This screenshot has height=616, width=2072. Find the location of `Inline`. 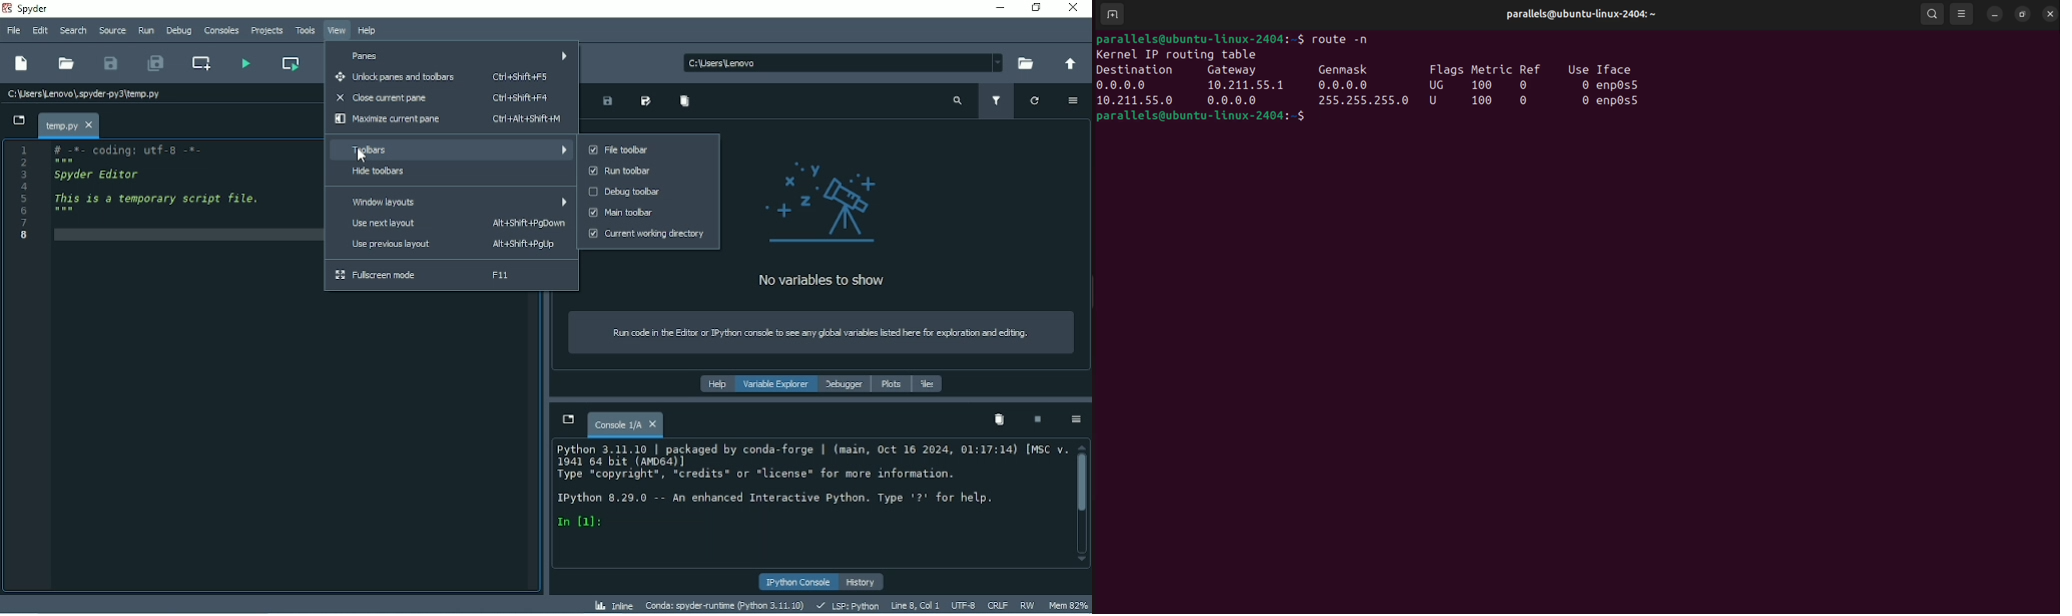

Inline is located at coordinates (614, 605).